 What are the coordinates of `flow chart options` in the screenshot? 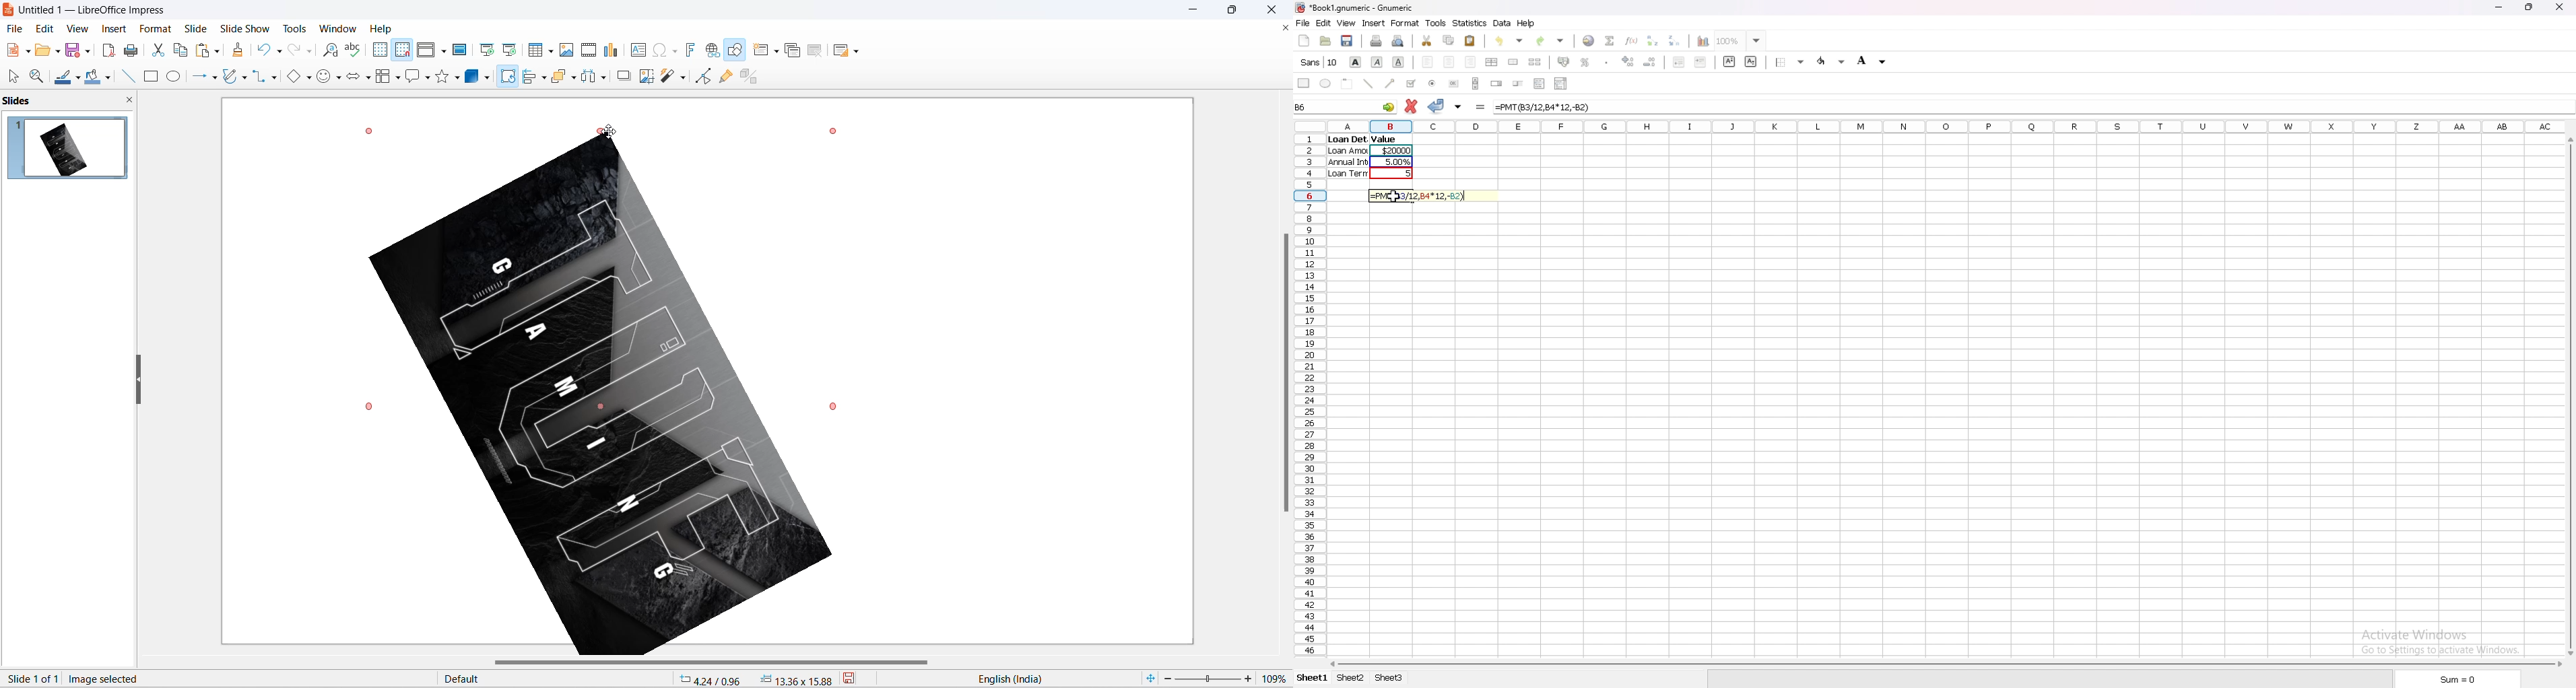 It's located at (398, 79).